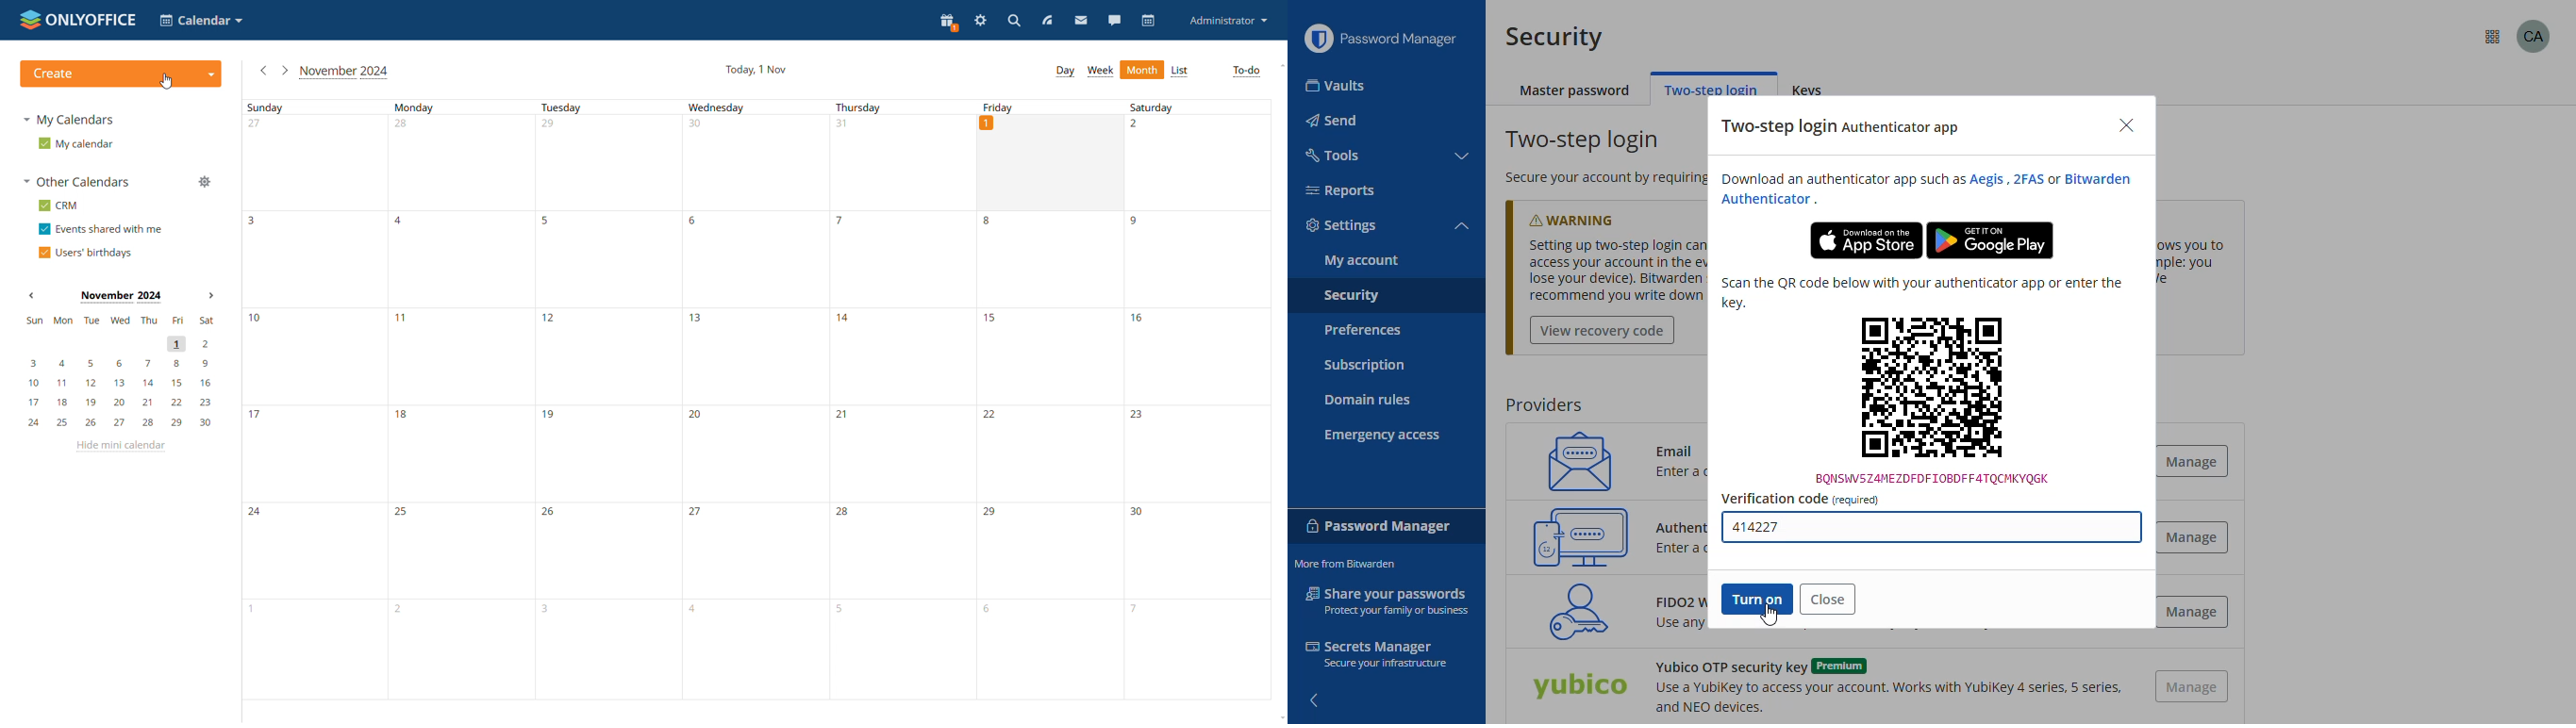  Describe the element at coordinates (1318, 39) in the screenshot. I see `logo` at that location.